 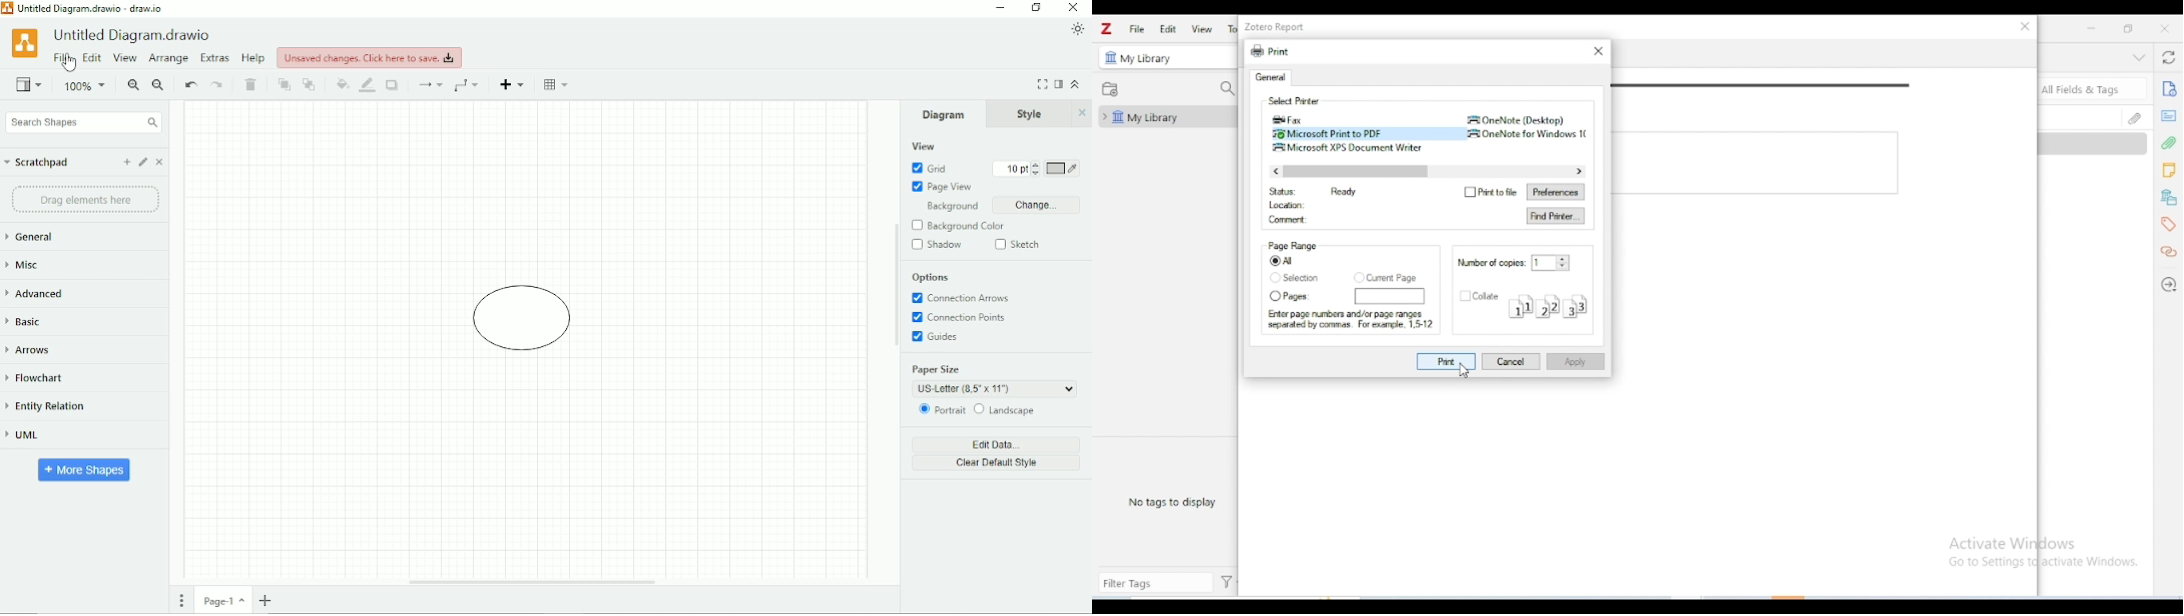 What do you see at coordinates (2092, 28) in the screenshot?
I see `minimize` at bounding box center [2092, 28].